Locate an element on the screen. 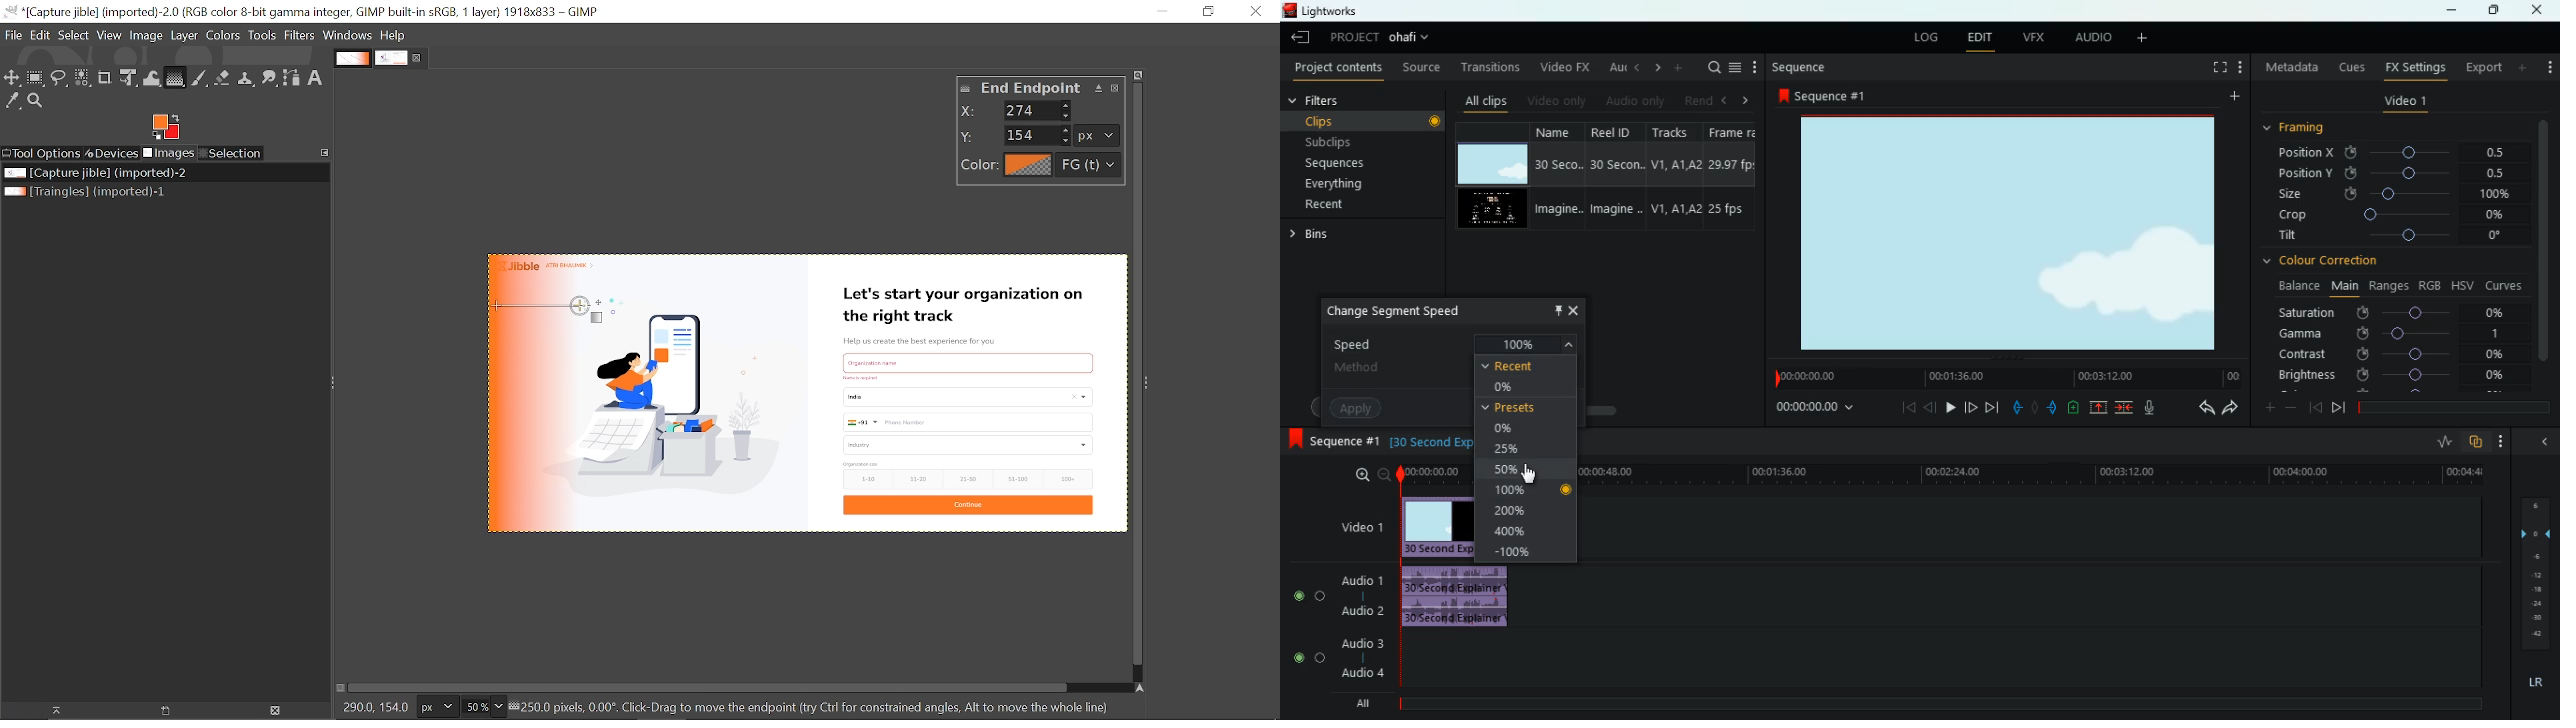 This screenshot has width=2576, height=728. close is located at coordinates (1574, 309).